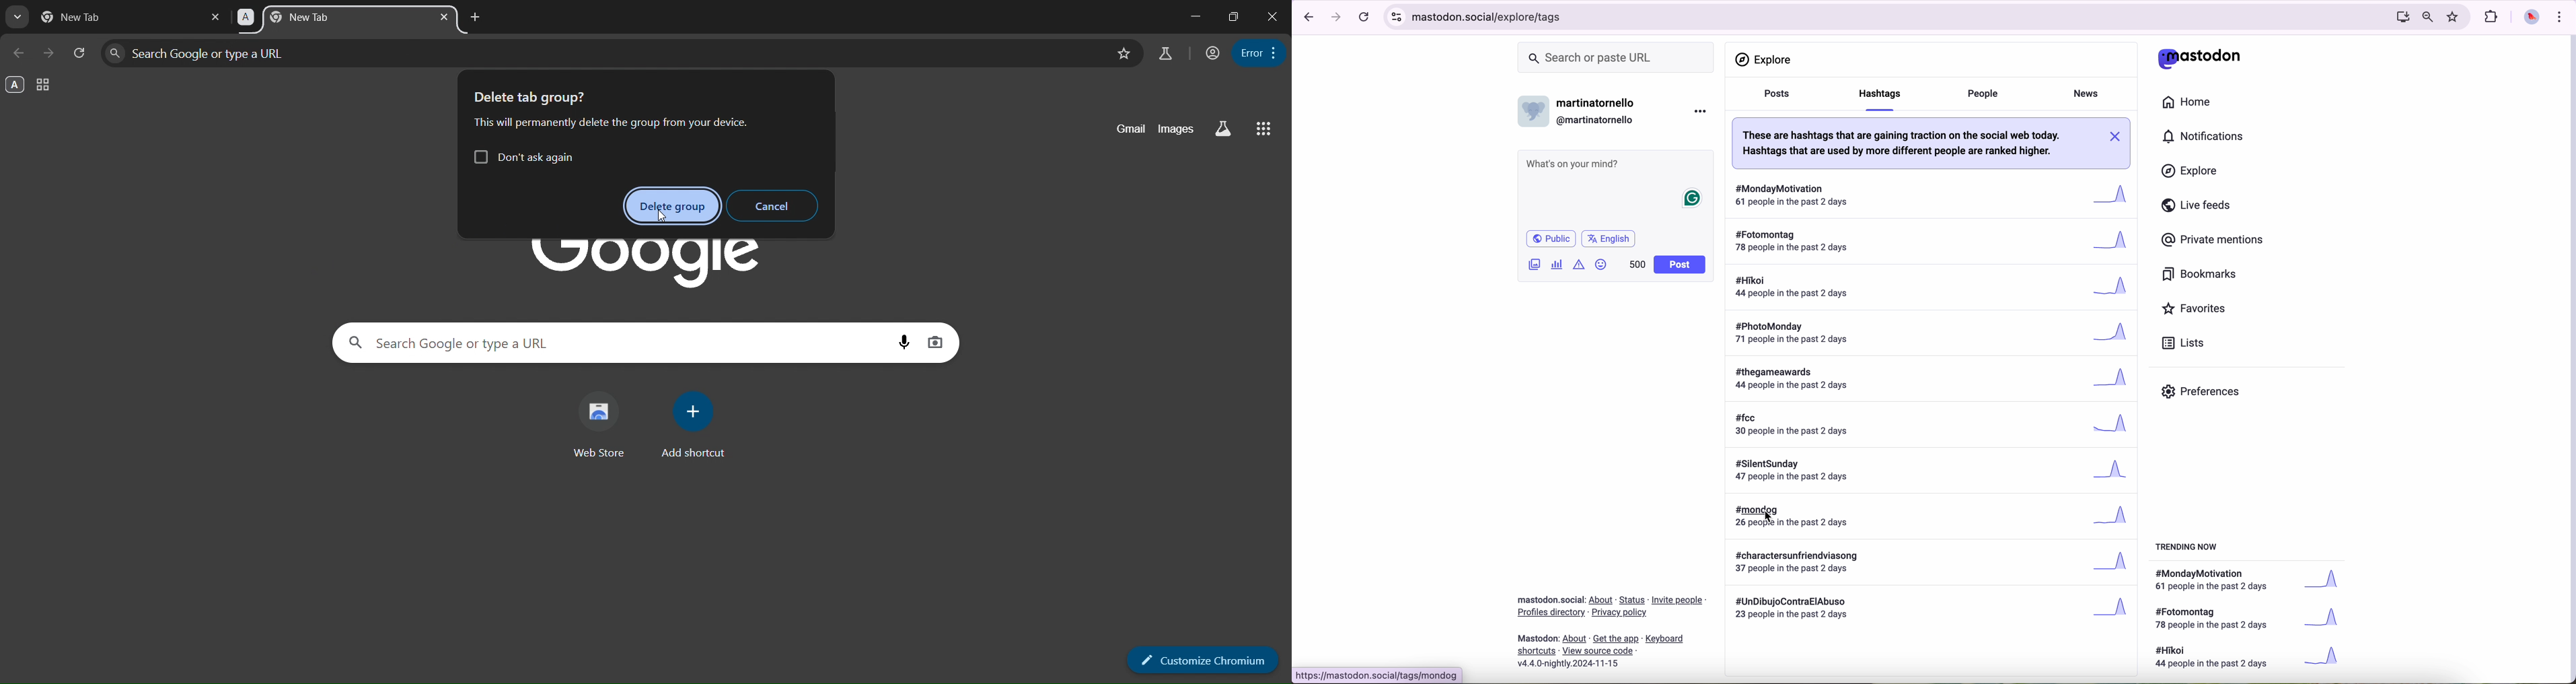 The height and width of the screenshot is (700, 2576). Describe the element at coordinates (2085, 95) in the screenshot. I see `news` at that location.